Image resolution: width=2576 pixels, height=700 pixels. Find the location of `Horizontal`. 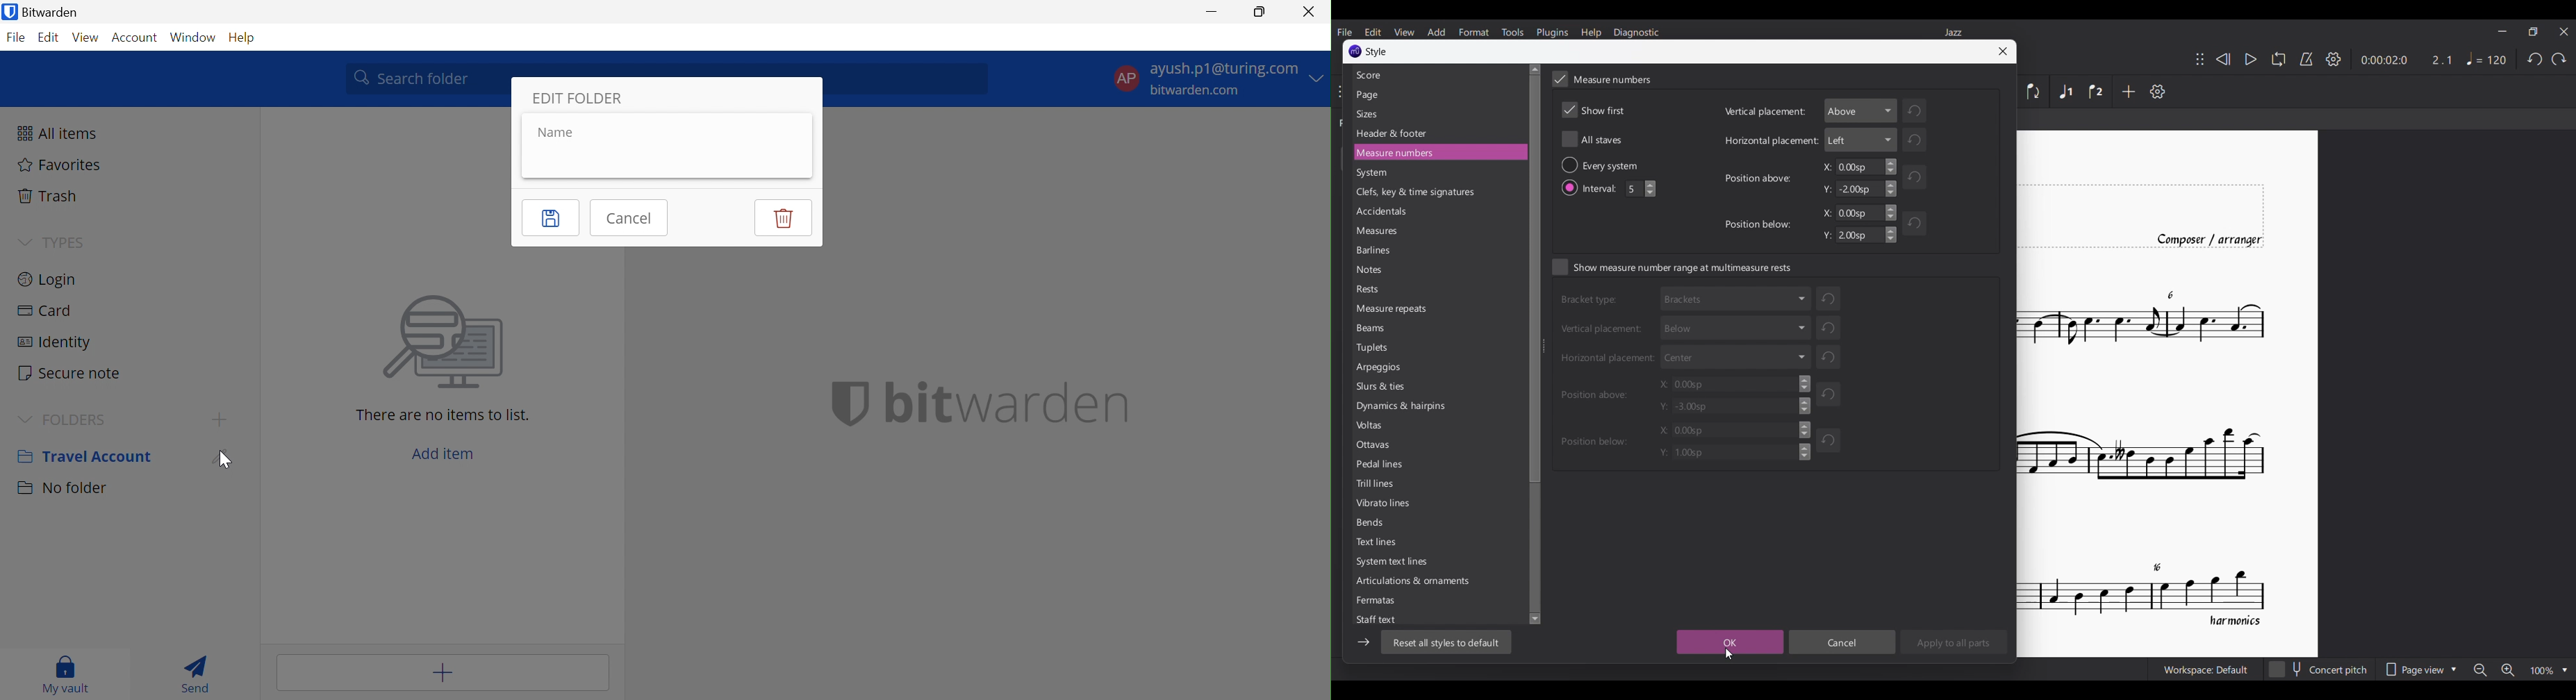

Horizontal is located at coordinates (1607, 360).